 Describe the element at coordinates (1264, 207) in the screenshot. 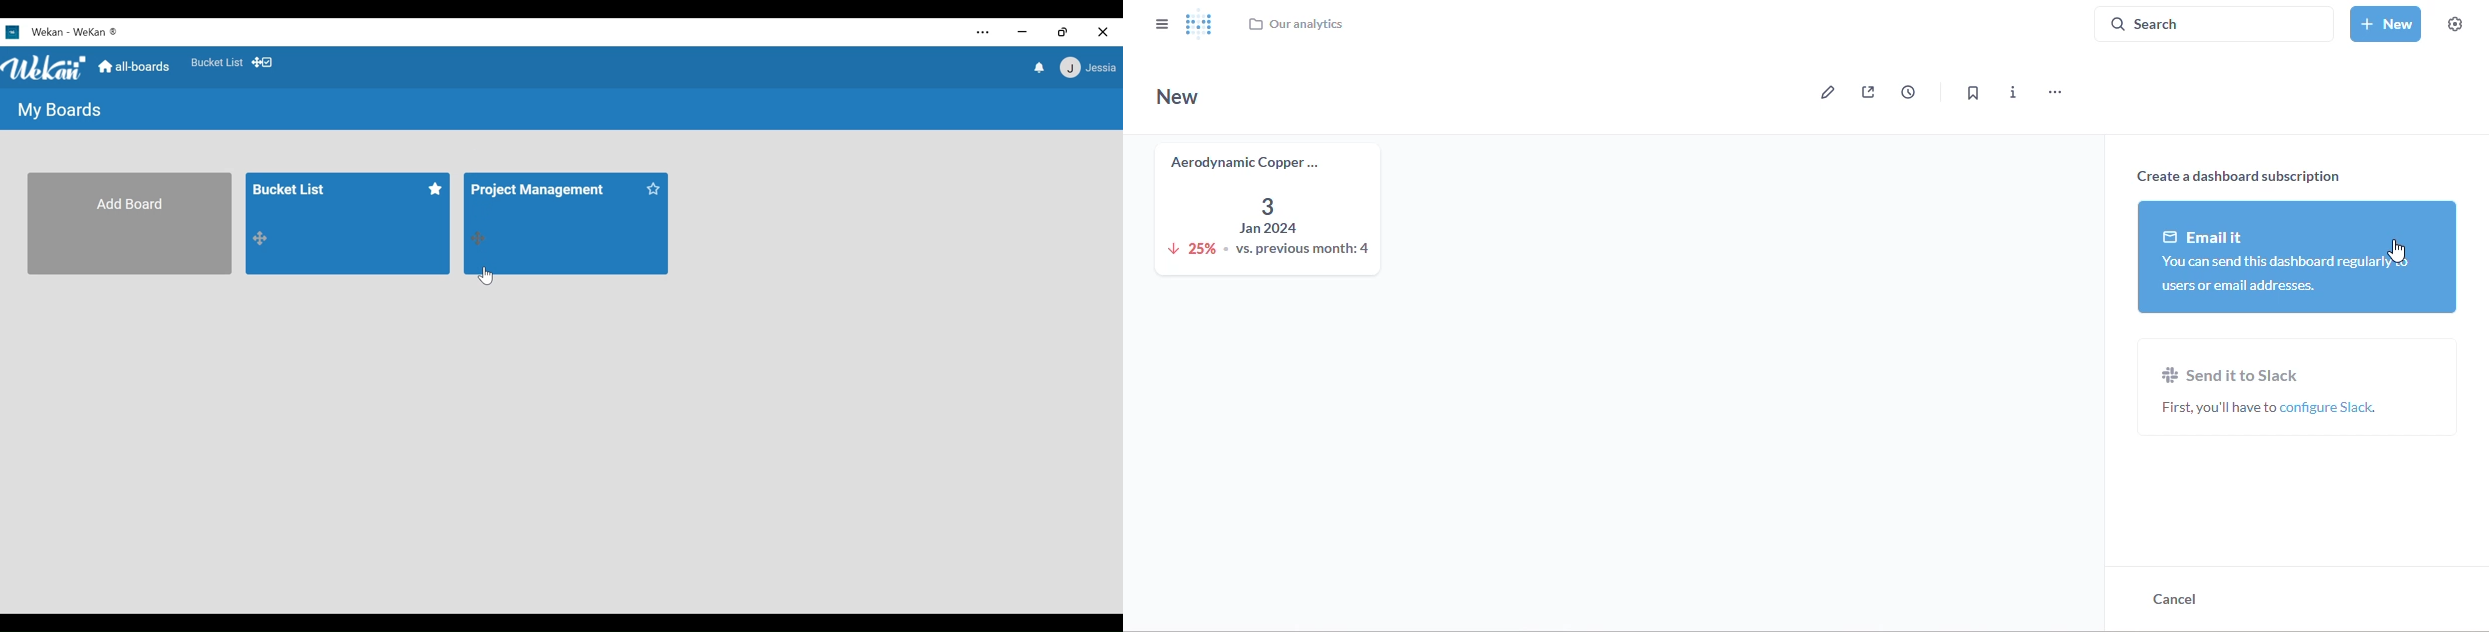

I see `aerodynamic copper knife trend` at that location.